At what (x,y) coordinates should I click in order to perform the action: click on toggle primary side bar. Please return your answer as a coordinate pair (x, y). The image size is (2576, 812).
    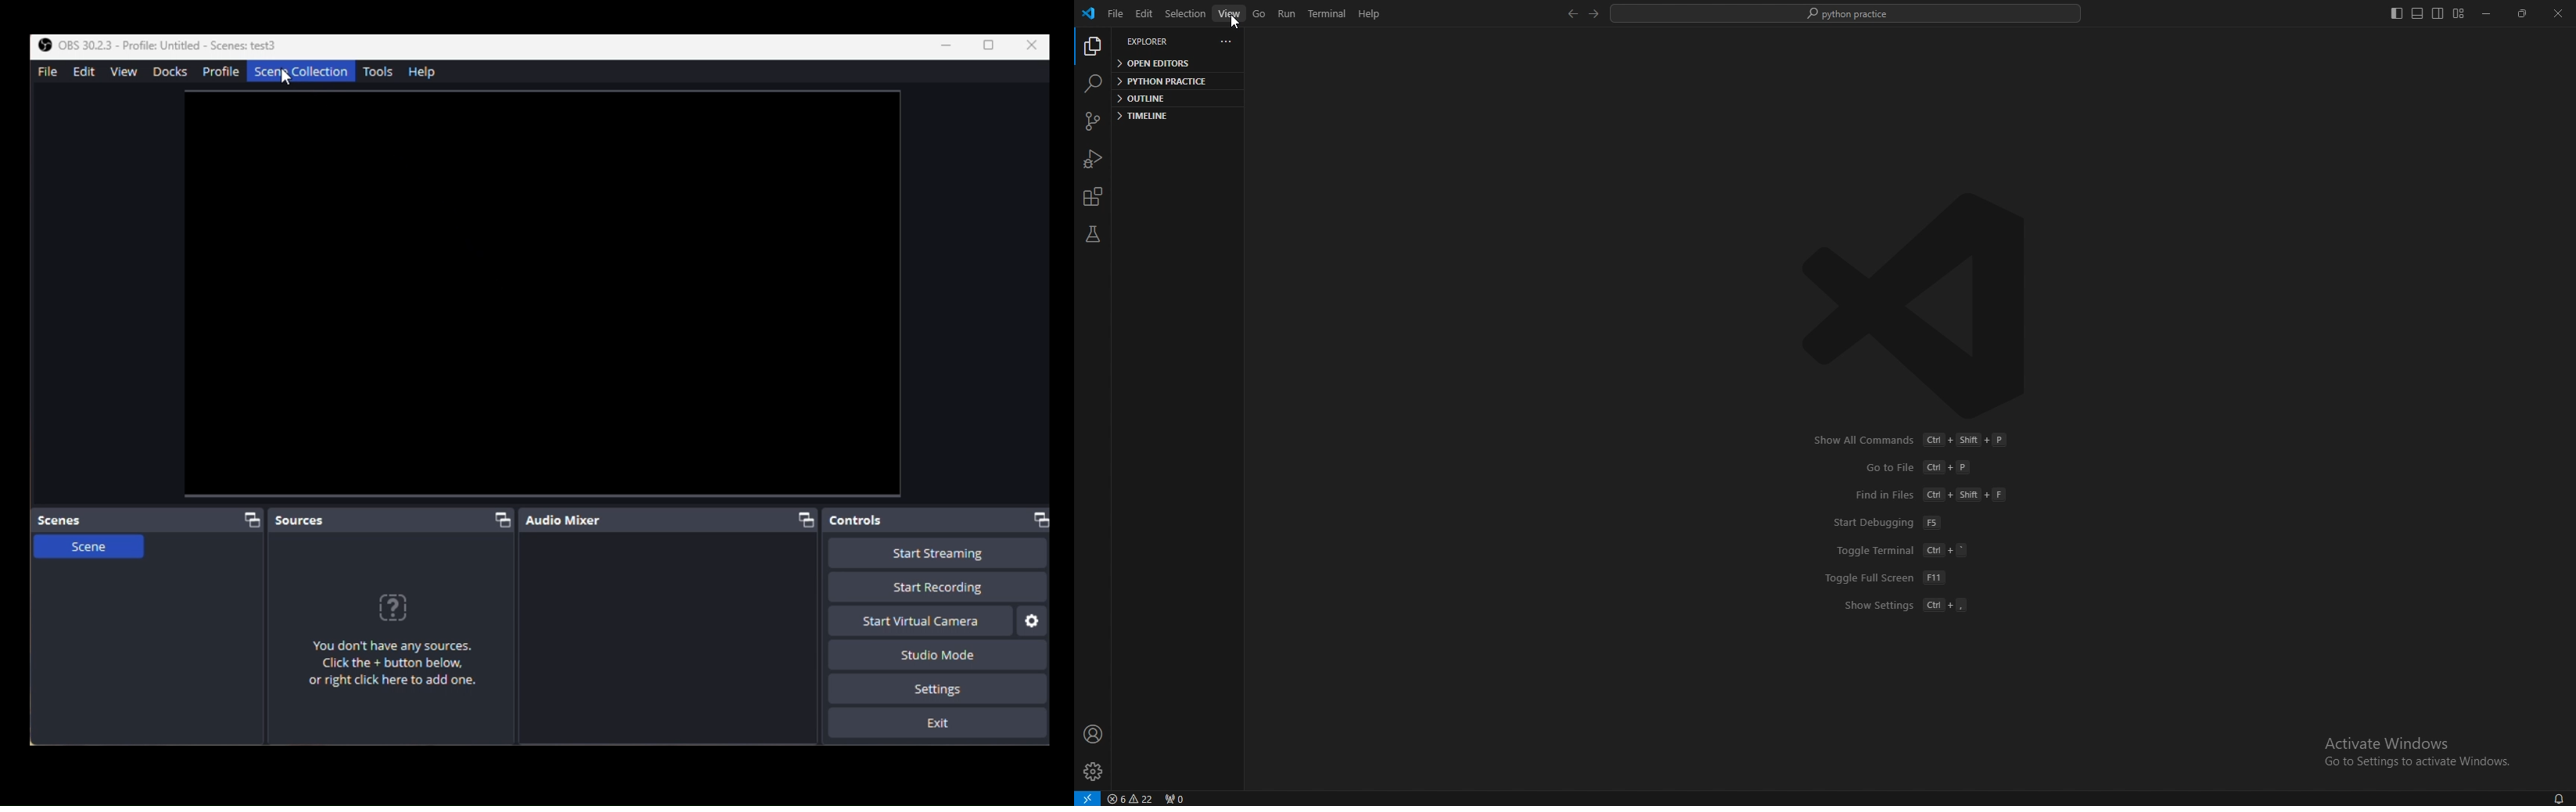
    Looking at the image, I should click on (2395, 13).